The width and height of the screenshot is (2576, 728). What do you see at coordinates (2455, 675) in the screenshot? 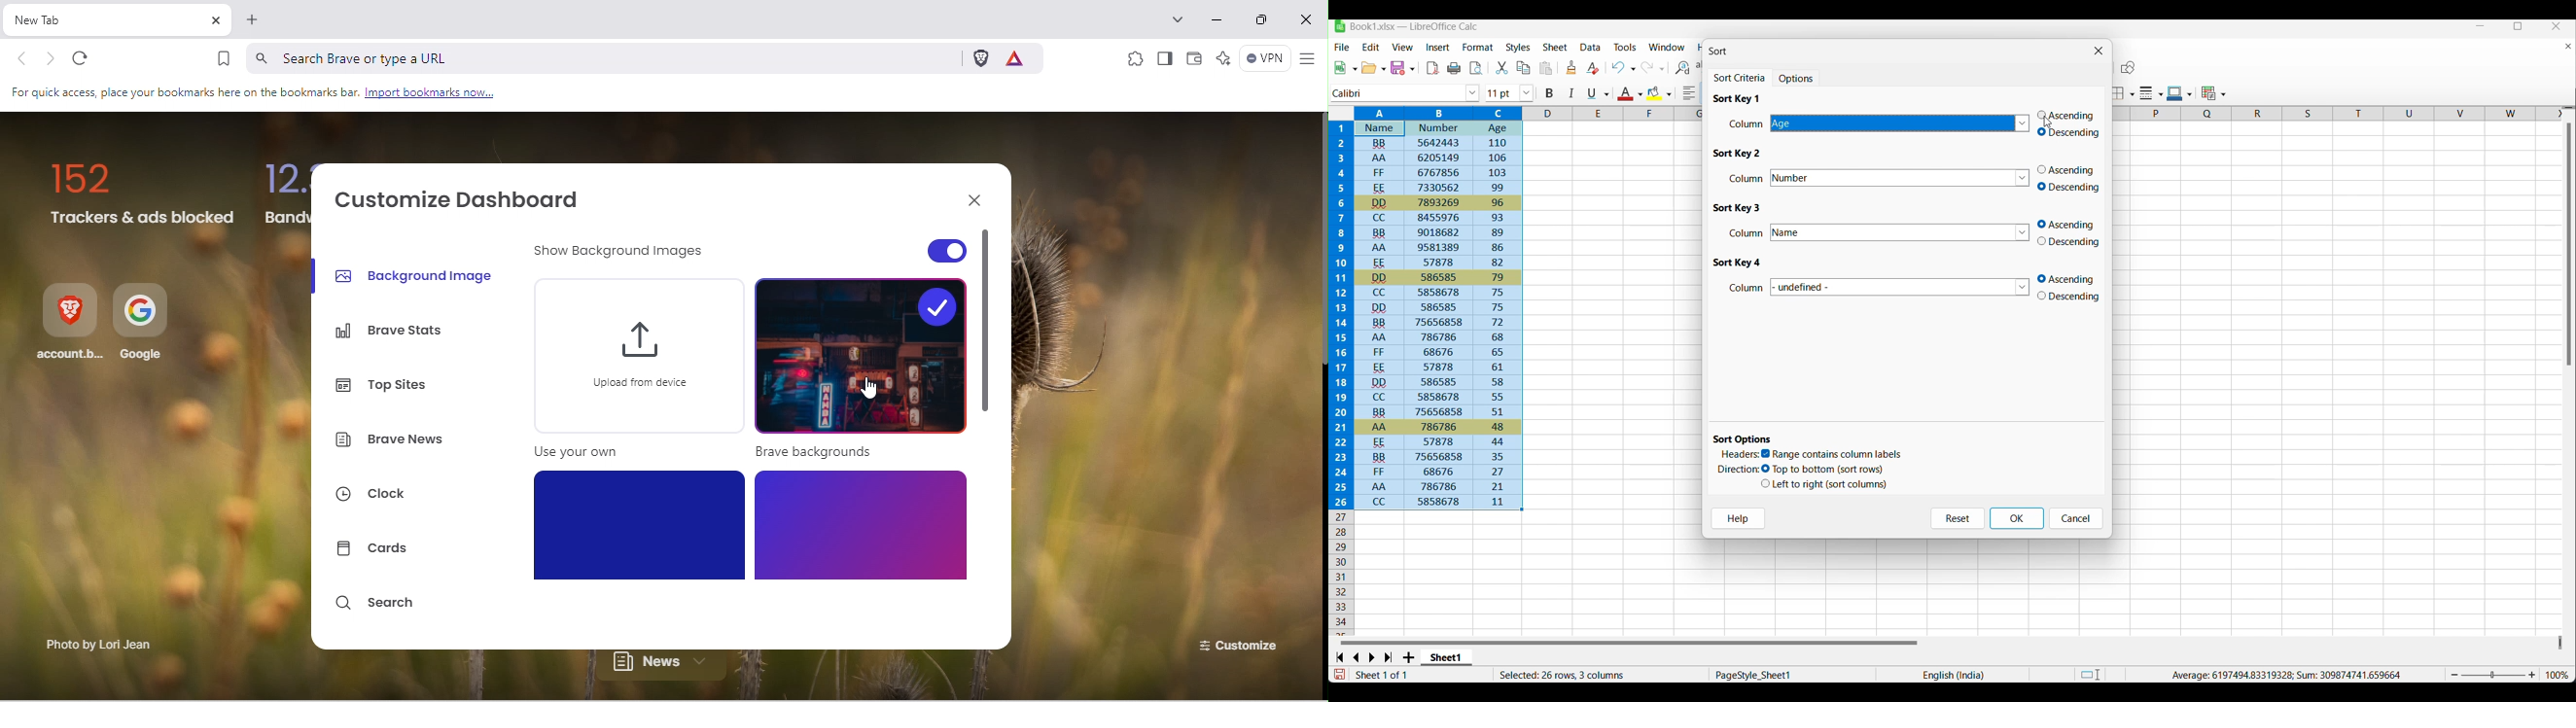
I see `Zoom out` at bounding box center [2455, 675].